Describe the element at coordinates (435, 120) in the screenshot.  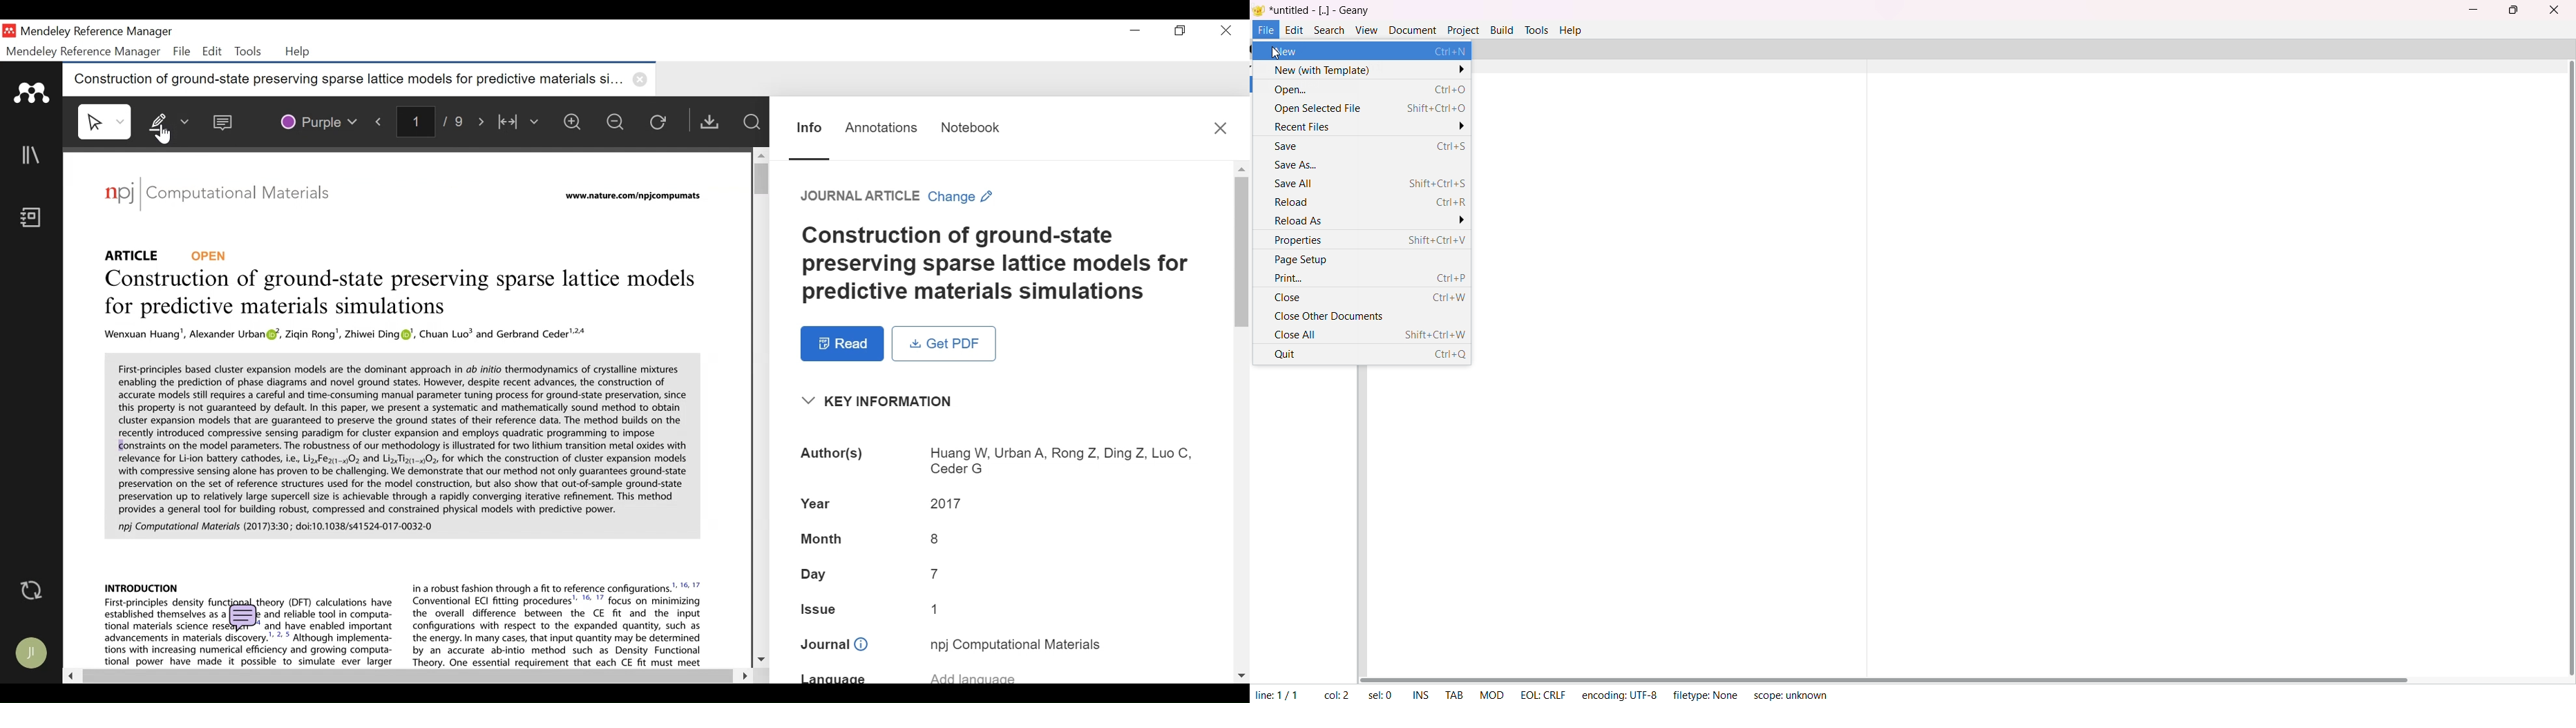
I see `page number/total number of pages` at that location.